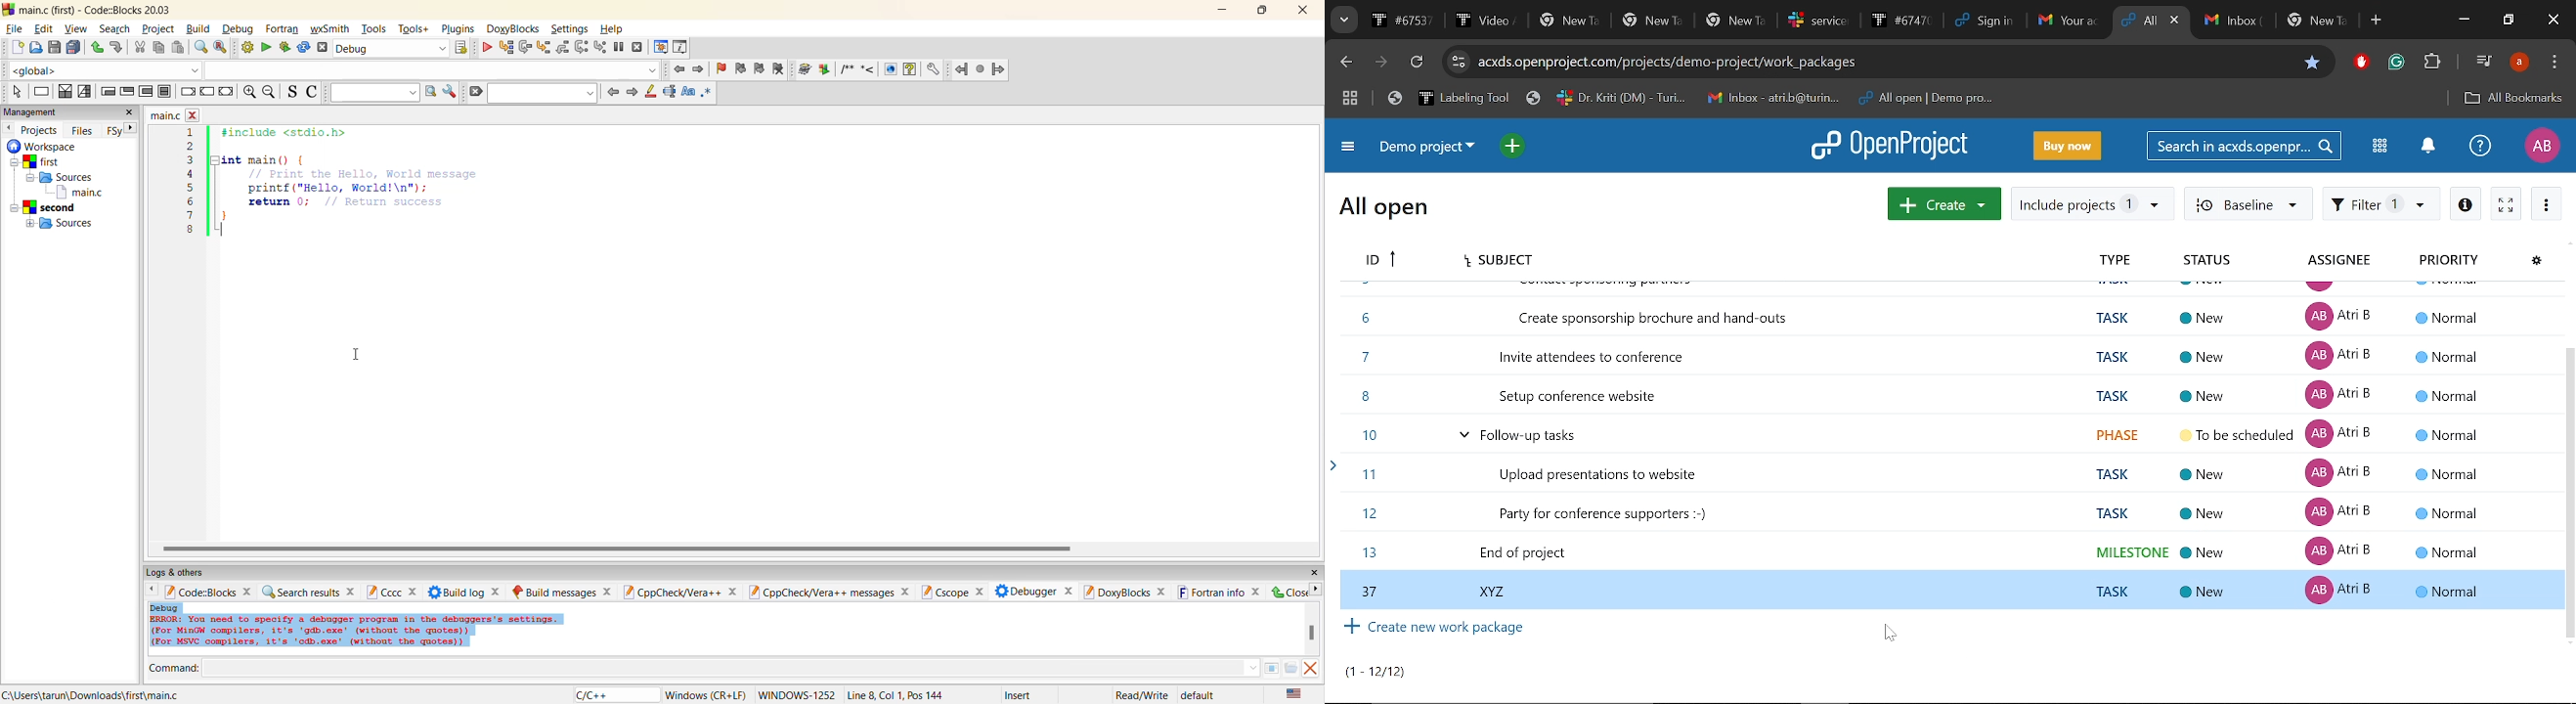  I want to click on empty condition loop, so click(108, 93).